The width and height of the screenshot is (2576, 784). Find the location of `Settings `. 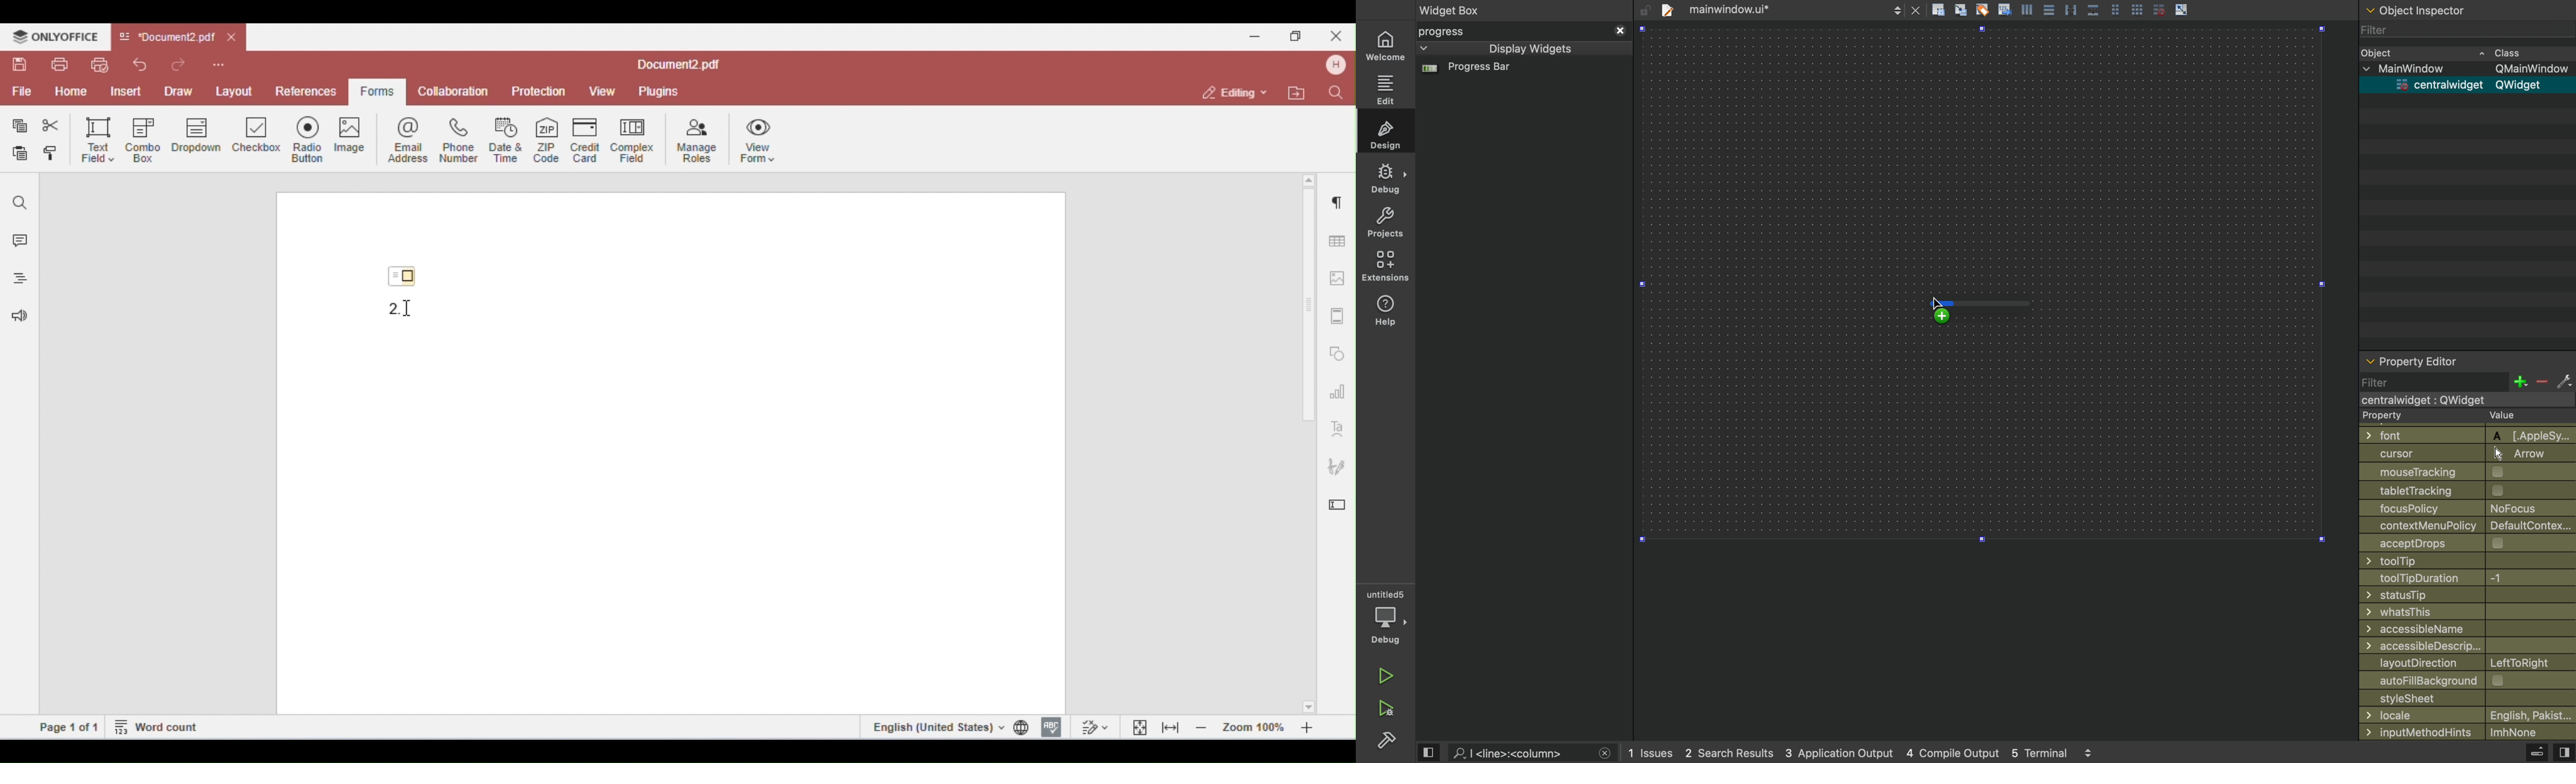

Settings  is located at coordinates (1386, 739).